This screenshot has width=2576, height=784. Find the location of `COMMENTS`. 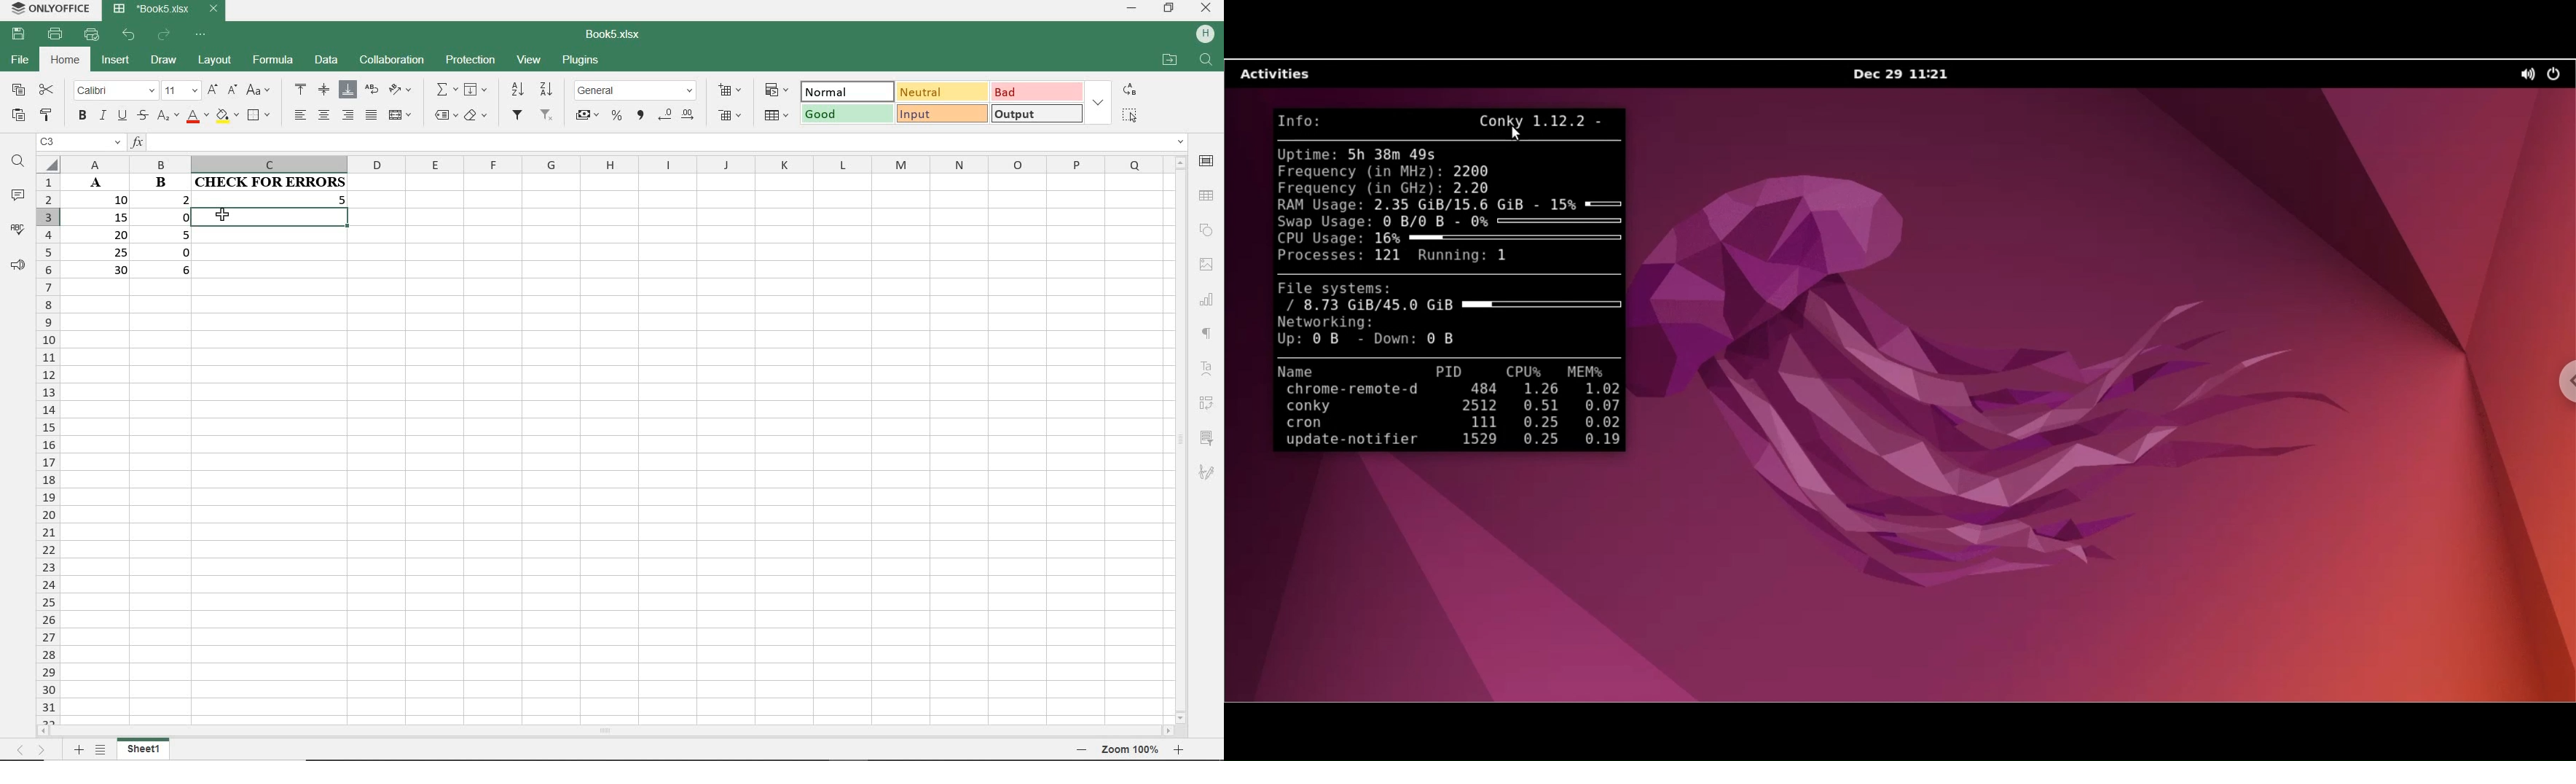

COMMENTS is located at coordinates (17, 195).